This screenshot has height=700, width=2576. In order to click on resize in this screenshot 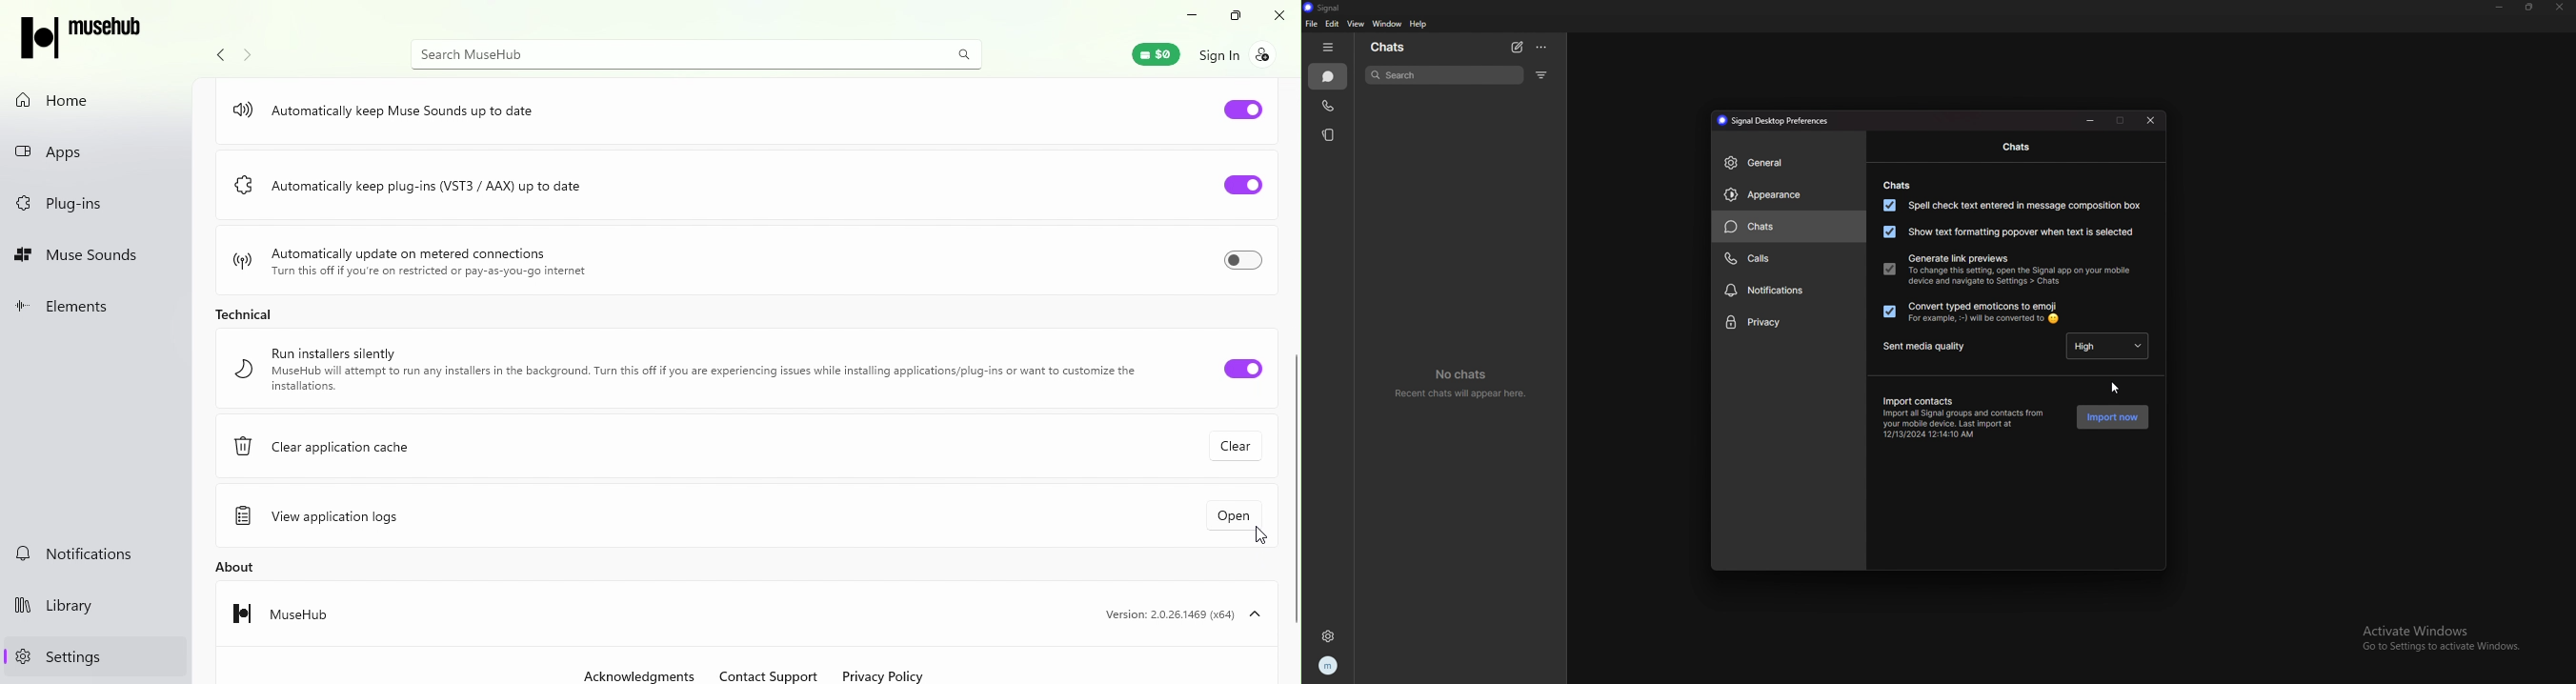, I will do `click(2530, 6)`.